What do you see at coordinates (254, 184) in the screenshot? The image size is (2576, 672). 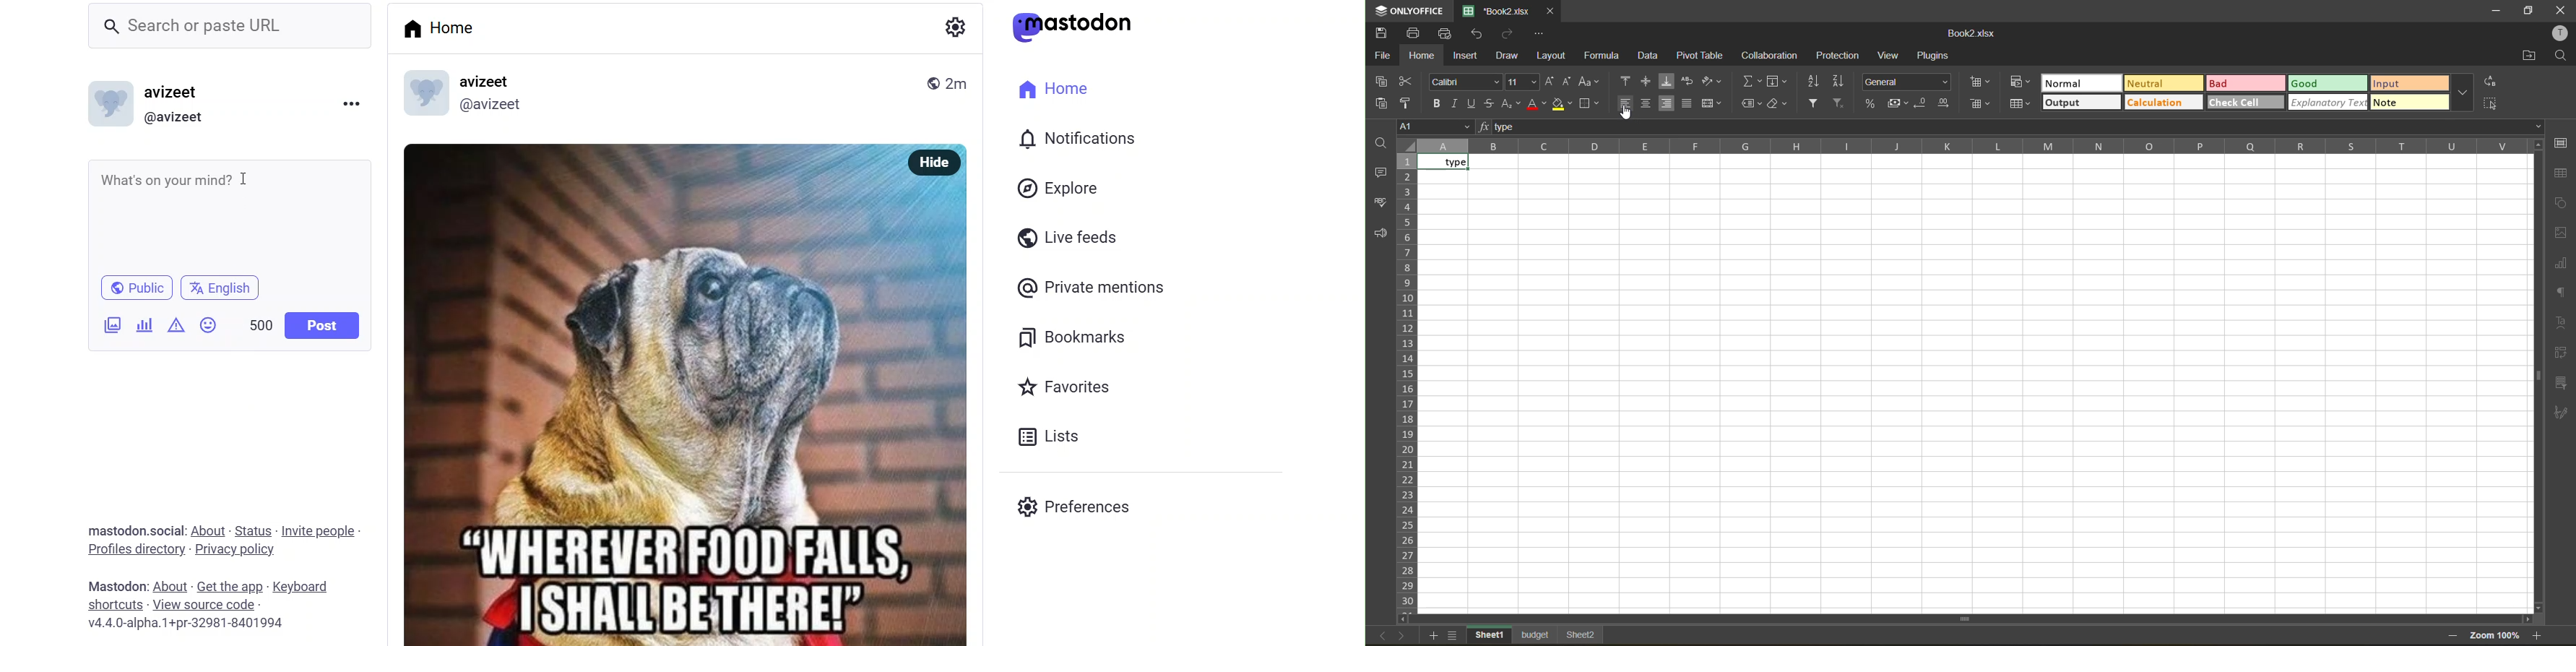 I see `cursor` at bounding box center [254, 184].